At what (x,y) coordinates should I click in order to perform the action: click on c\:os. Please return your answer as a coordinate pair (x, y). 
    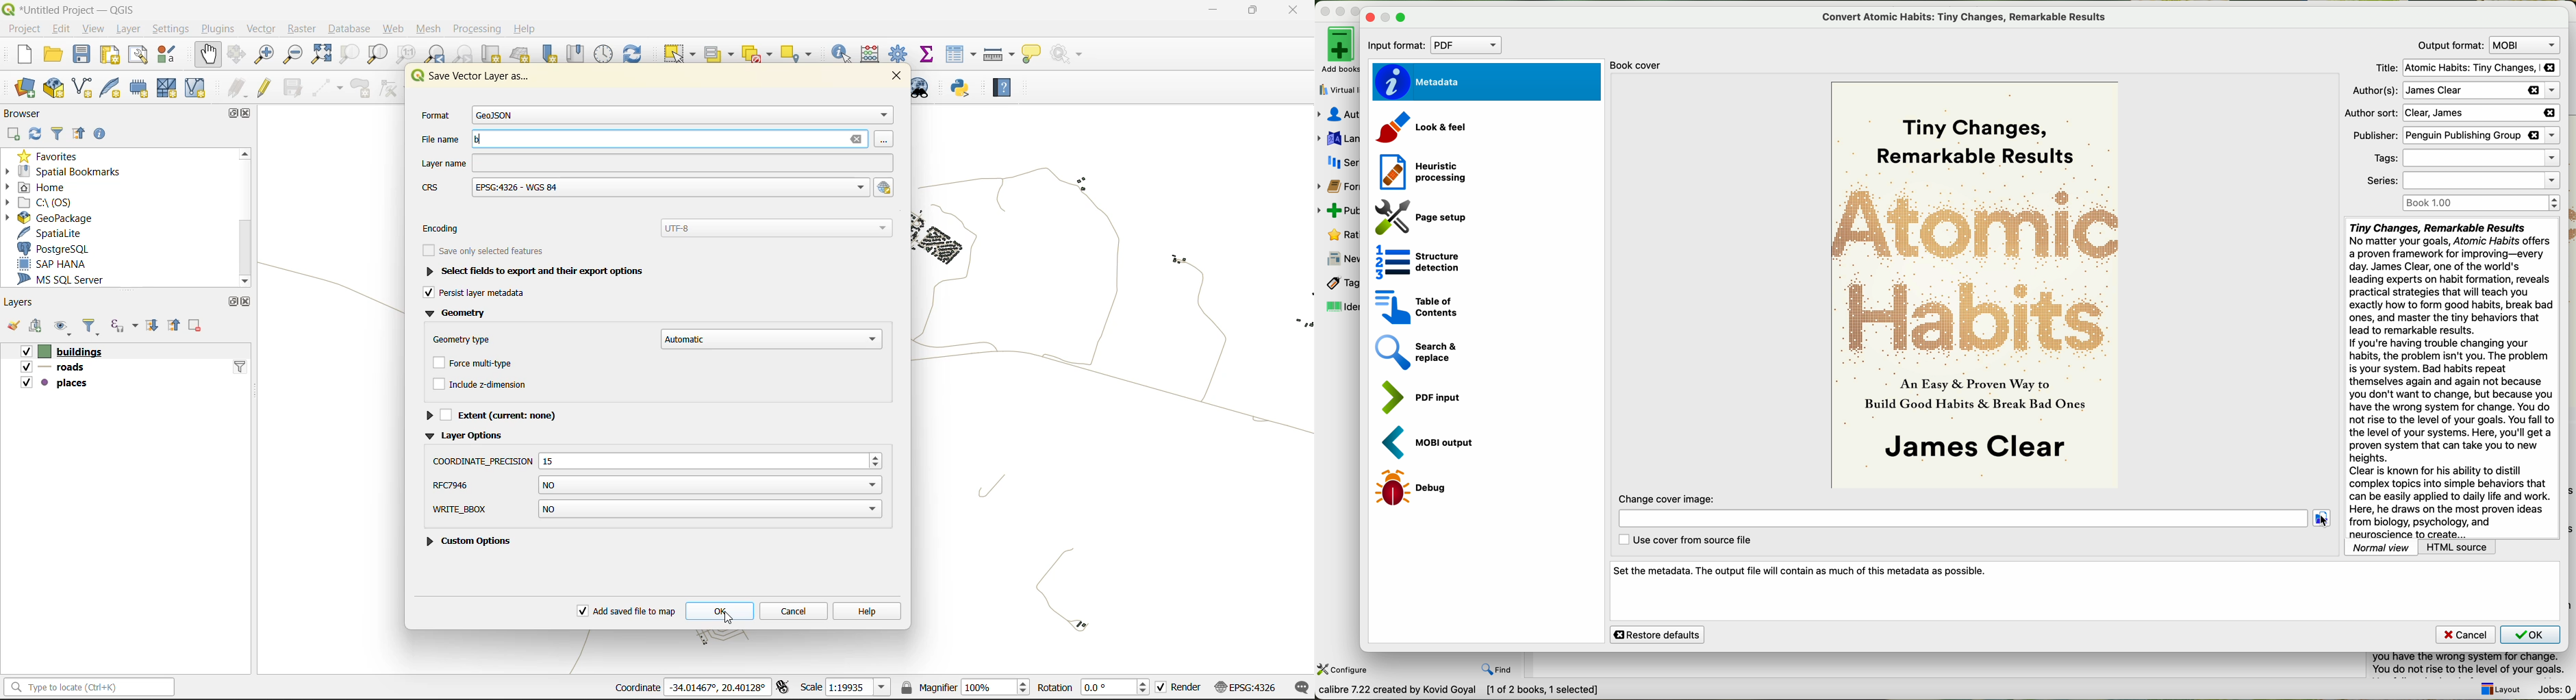
    Looking at the image, I should click on (49, 203).